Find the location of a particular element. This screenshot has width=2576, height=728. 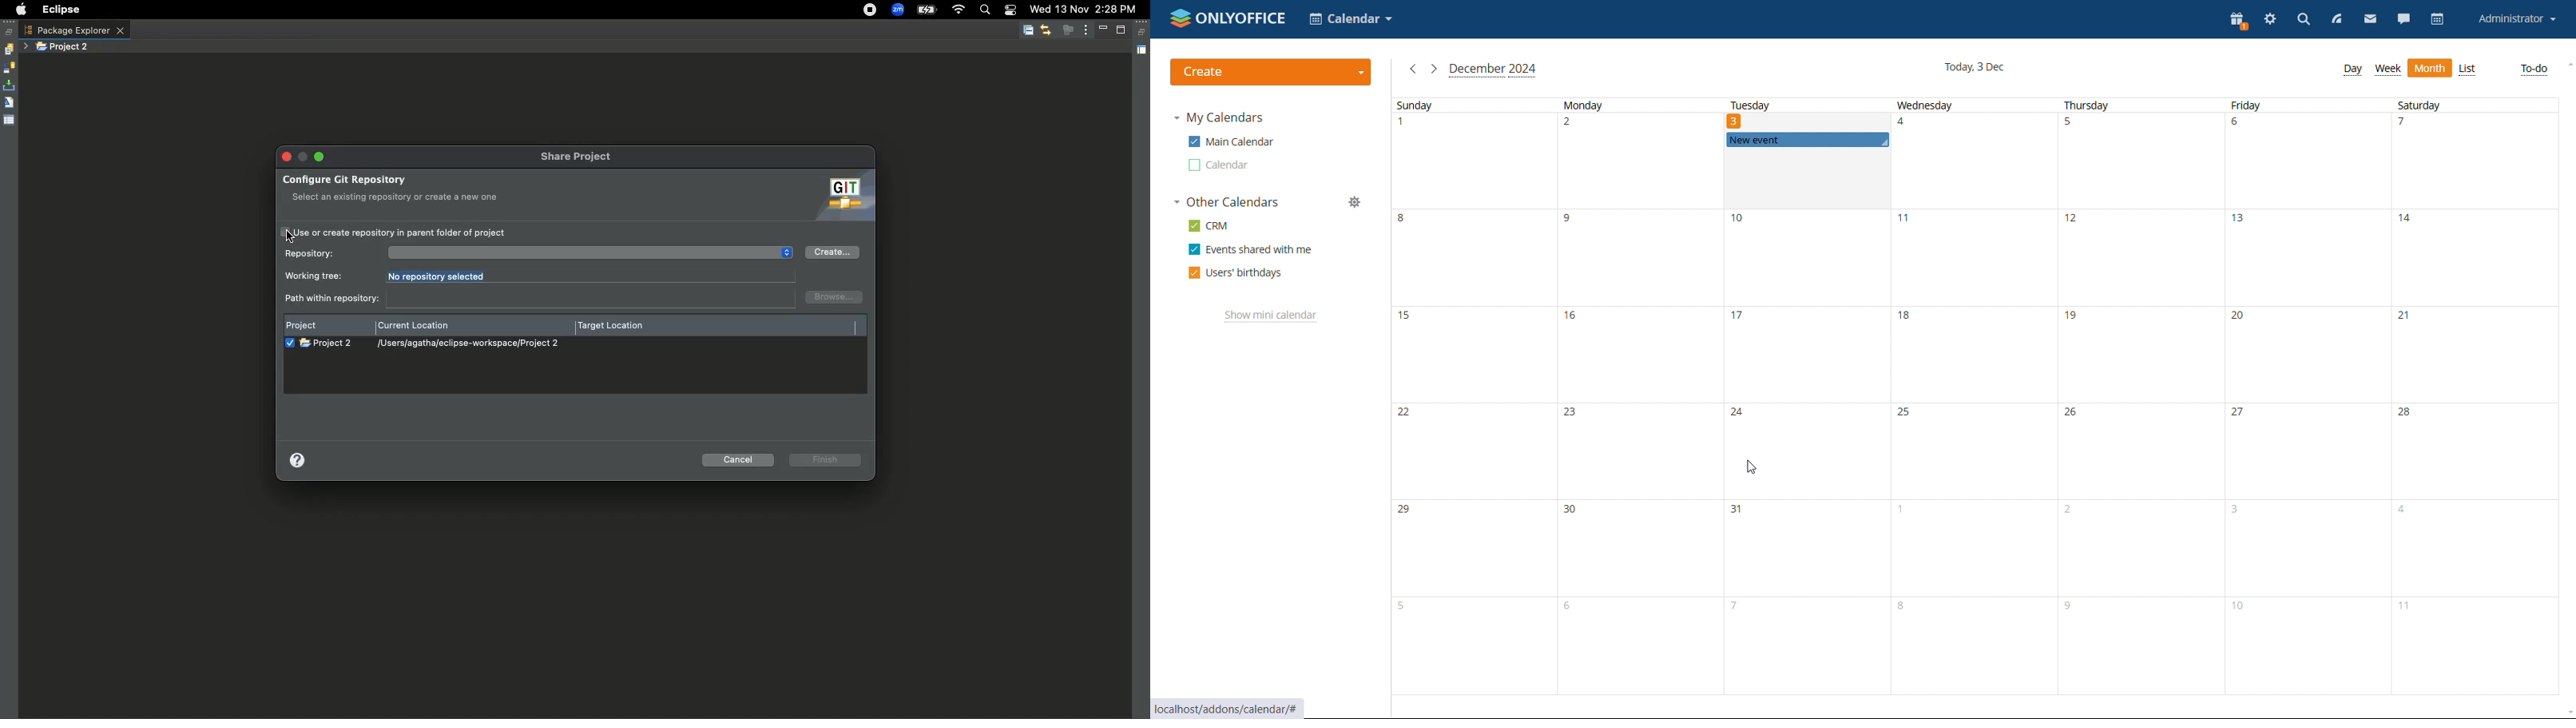

Notification is located at coordinates (1010, 11).